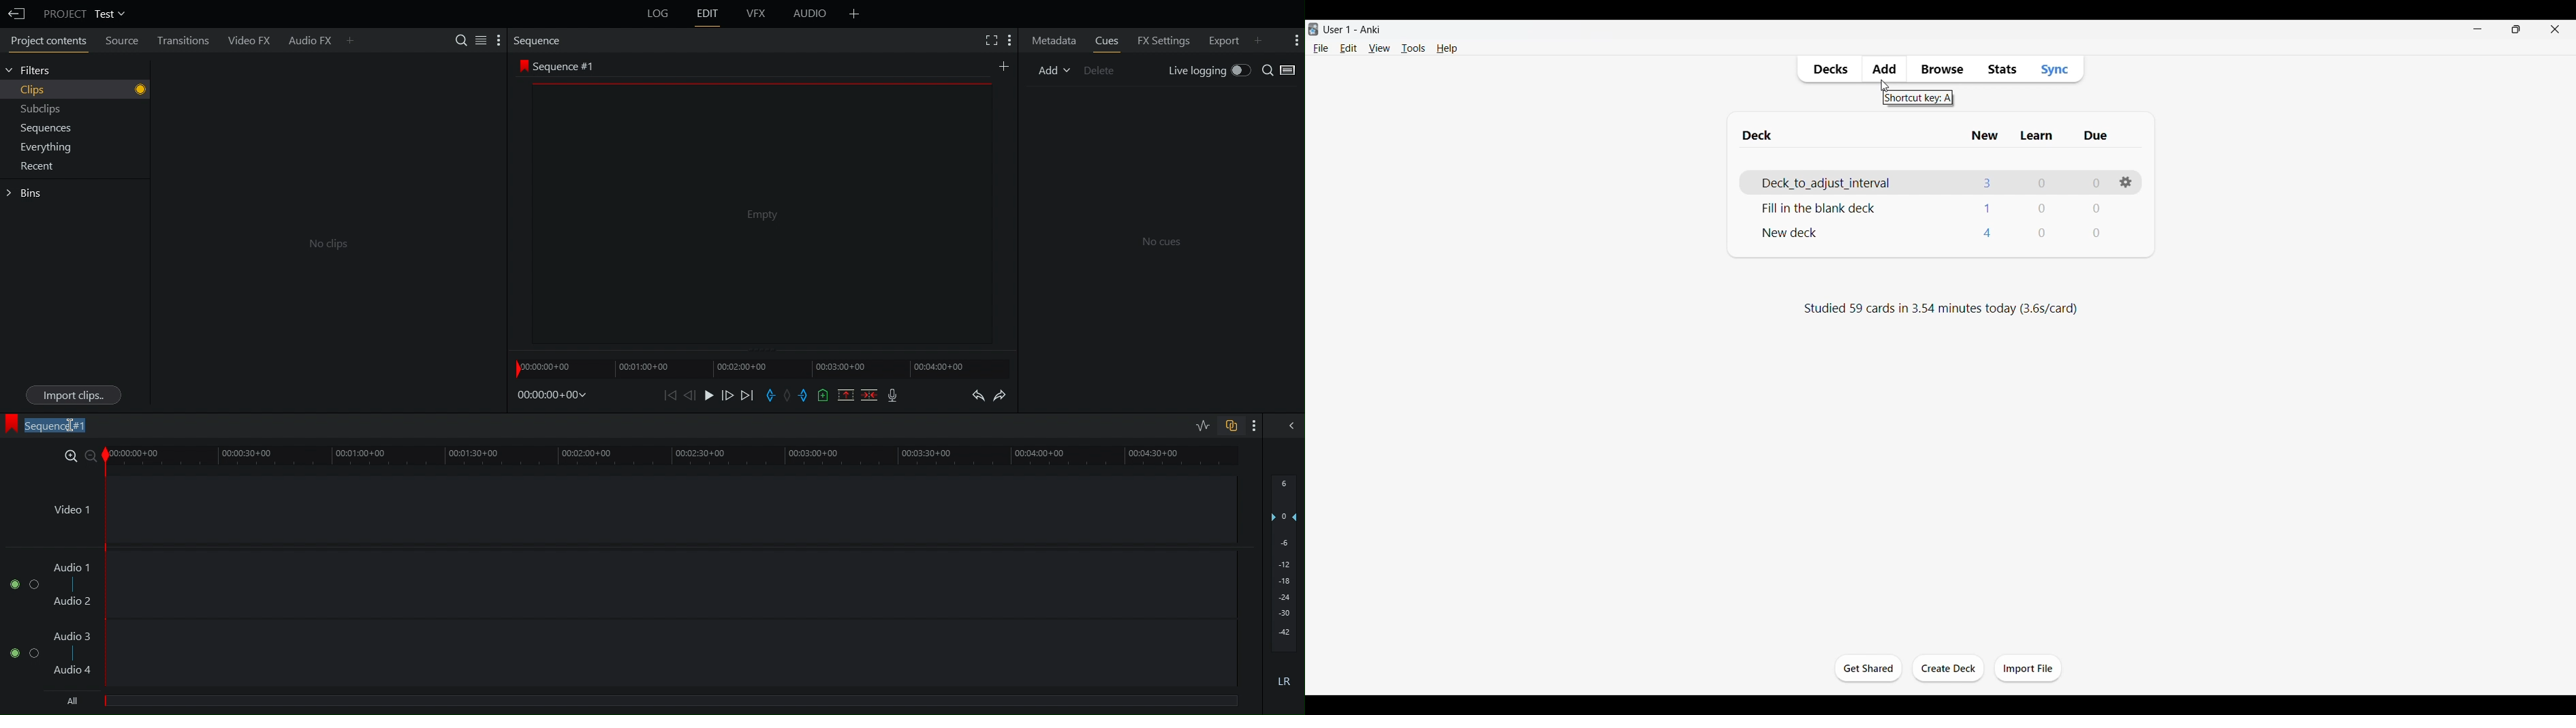 The width and height of the screenshot is (2576, 728). Describe the element at coordinates (749, 394) in the screenshot. I see `Skip Forward` at that location.